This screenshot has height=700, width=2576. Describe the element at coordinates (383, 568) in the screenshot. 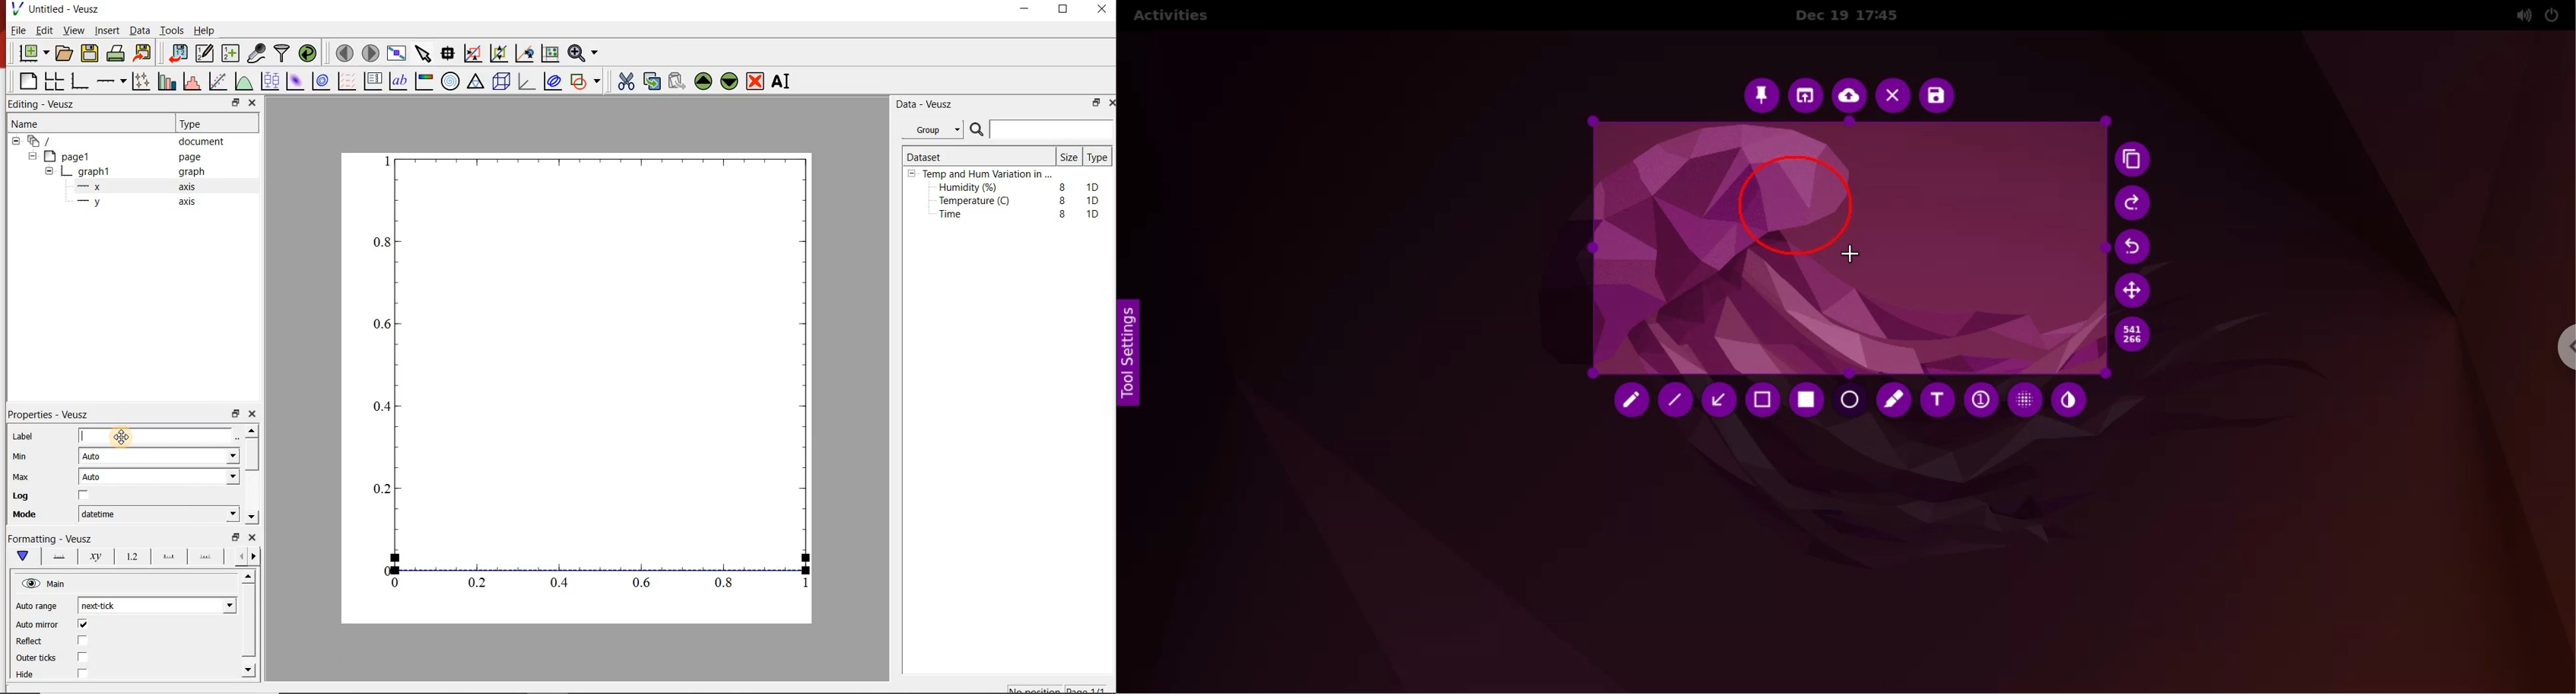

I see `0` at that location.